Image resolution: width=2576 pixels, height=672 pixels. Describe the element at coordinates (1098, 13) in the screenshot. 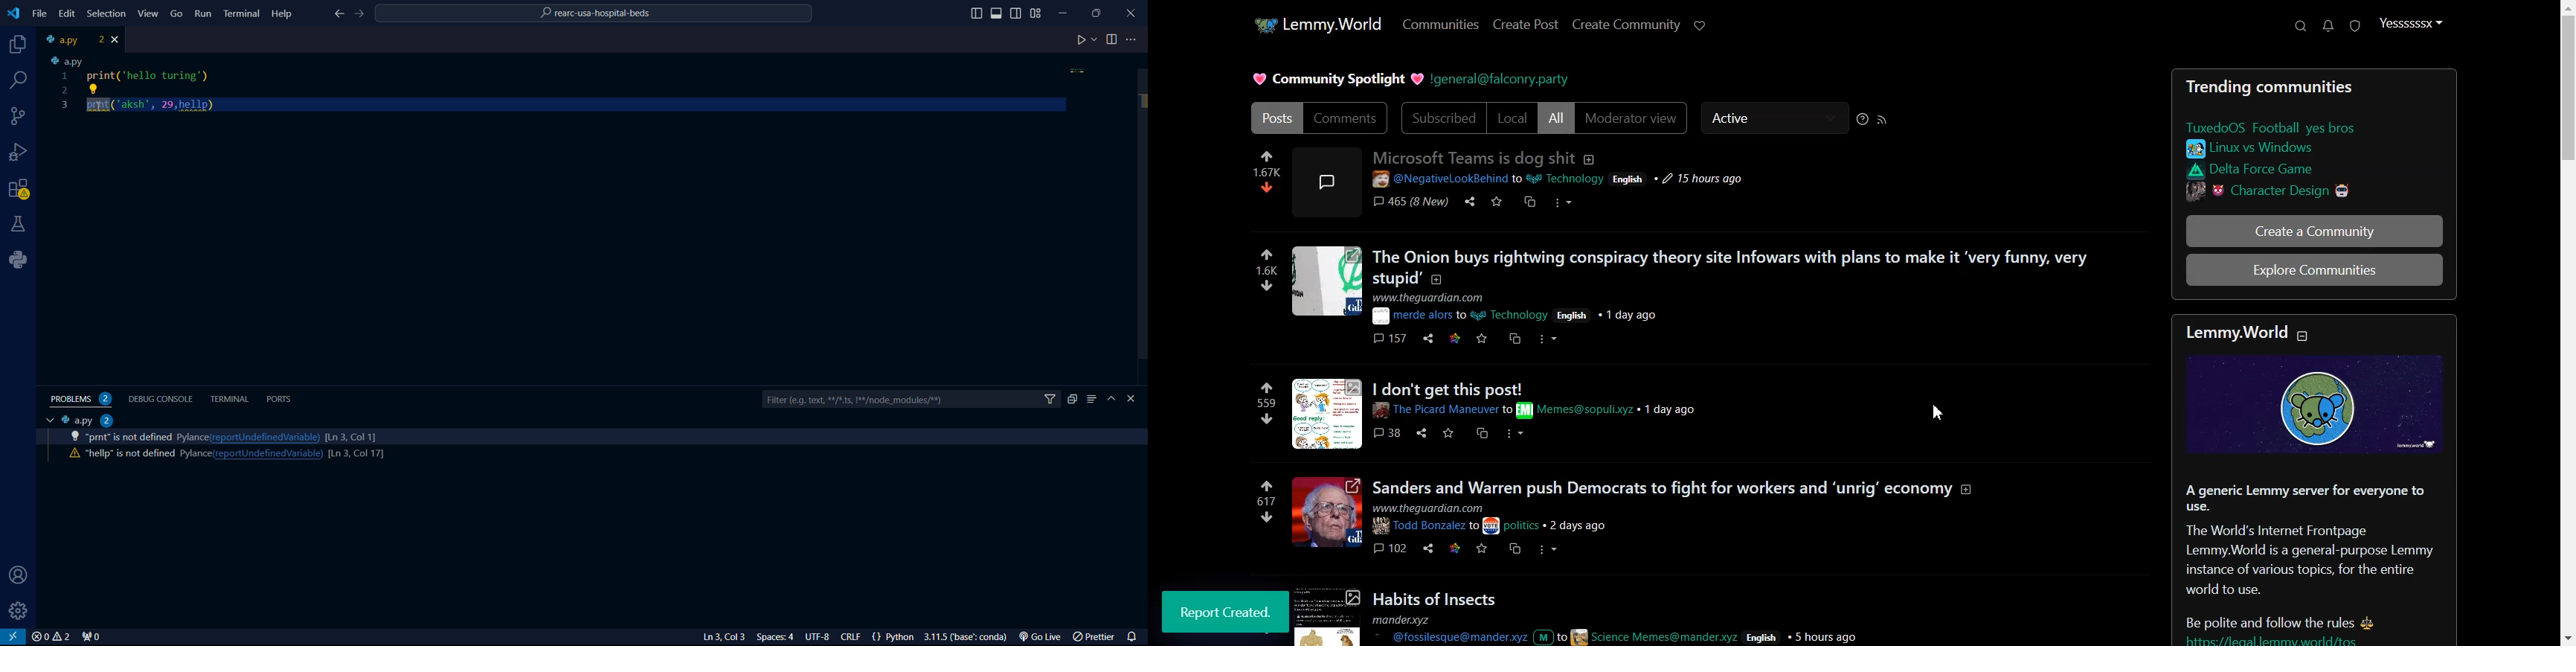

I see `maximize` at that location.